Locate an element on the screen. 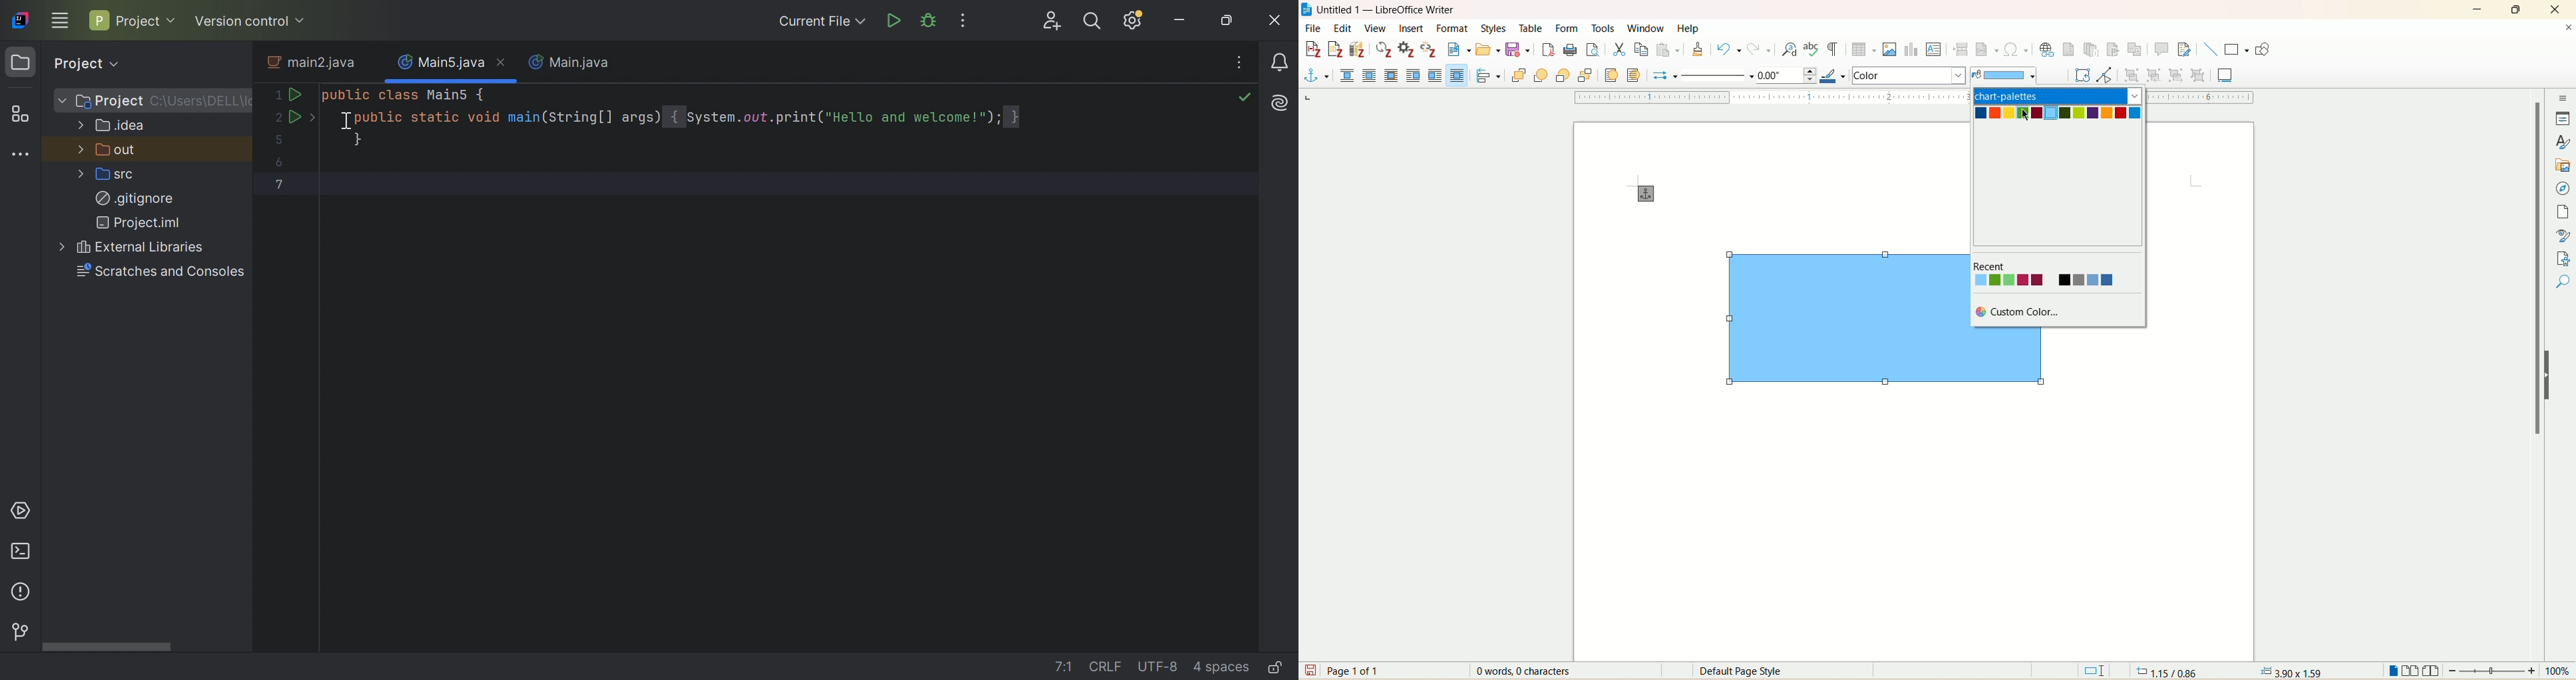  group is located at coordinates (2134, 75).